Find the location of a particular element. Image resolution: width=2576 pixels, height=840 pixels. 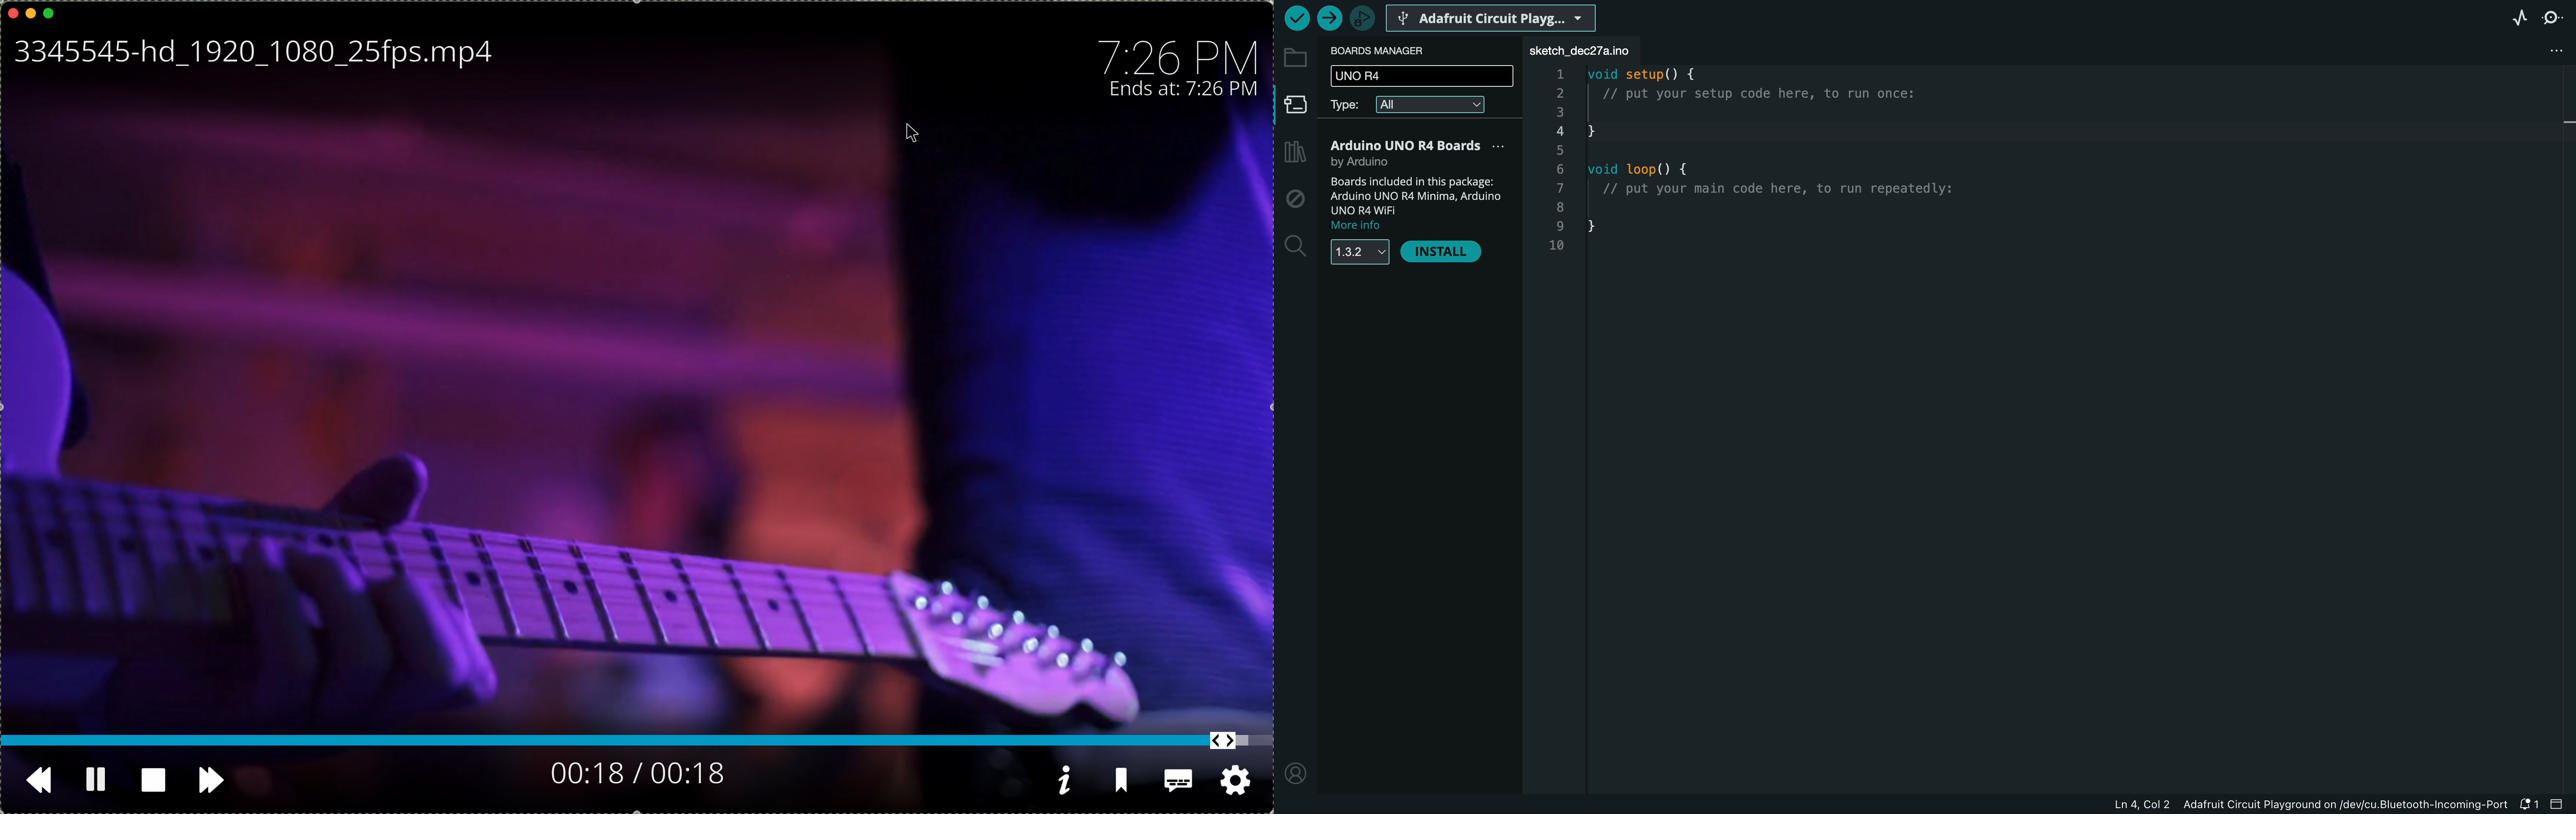

timeline is located at coordinates (637, 742).